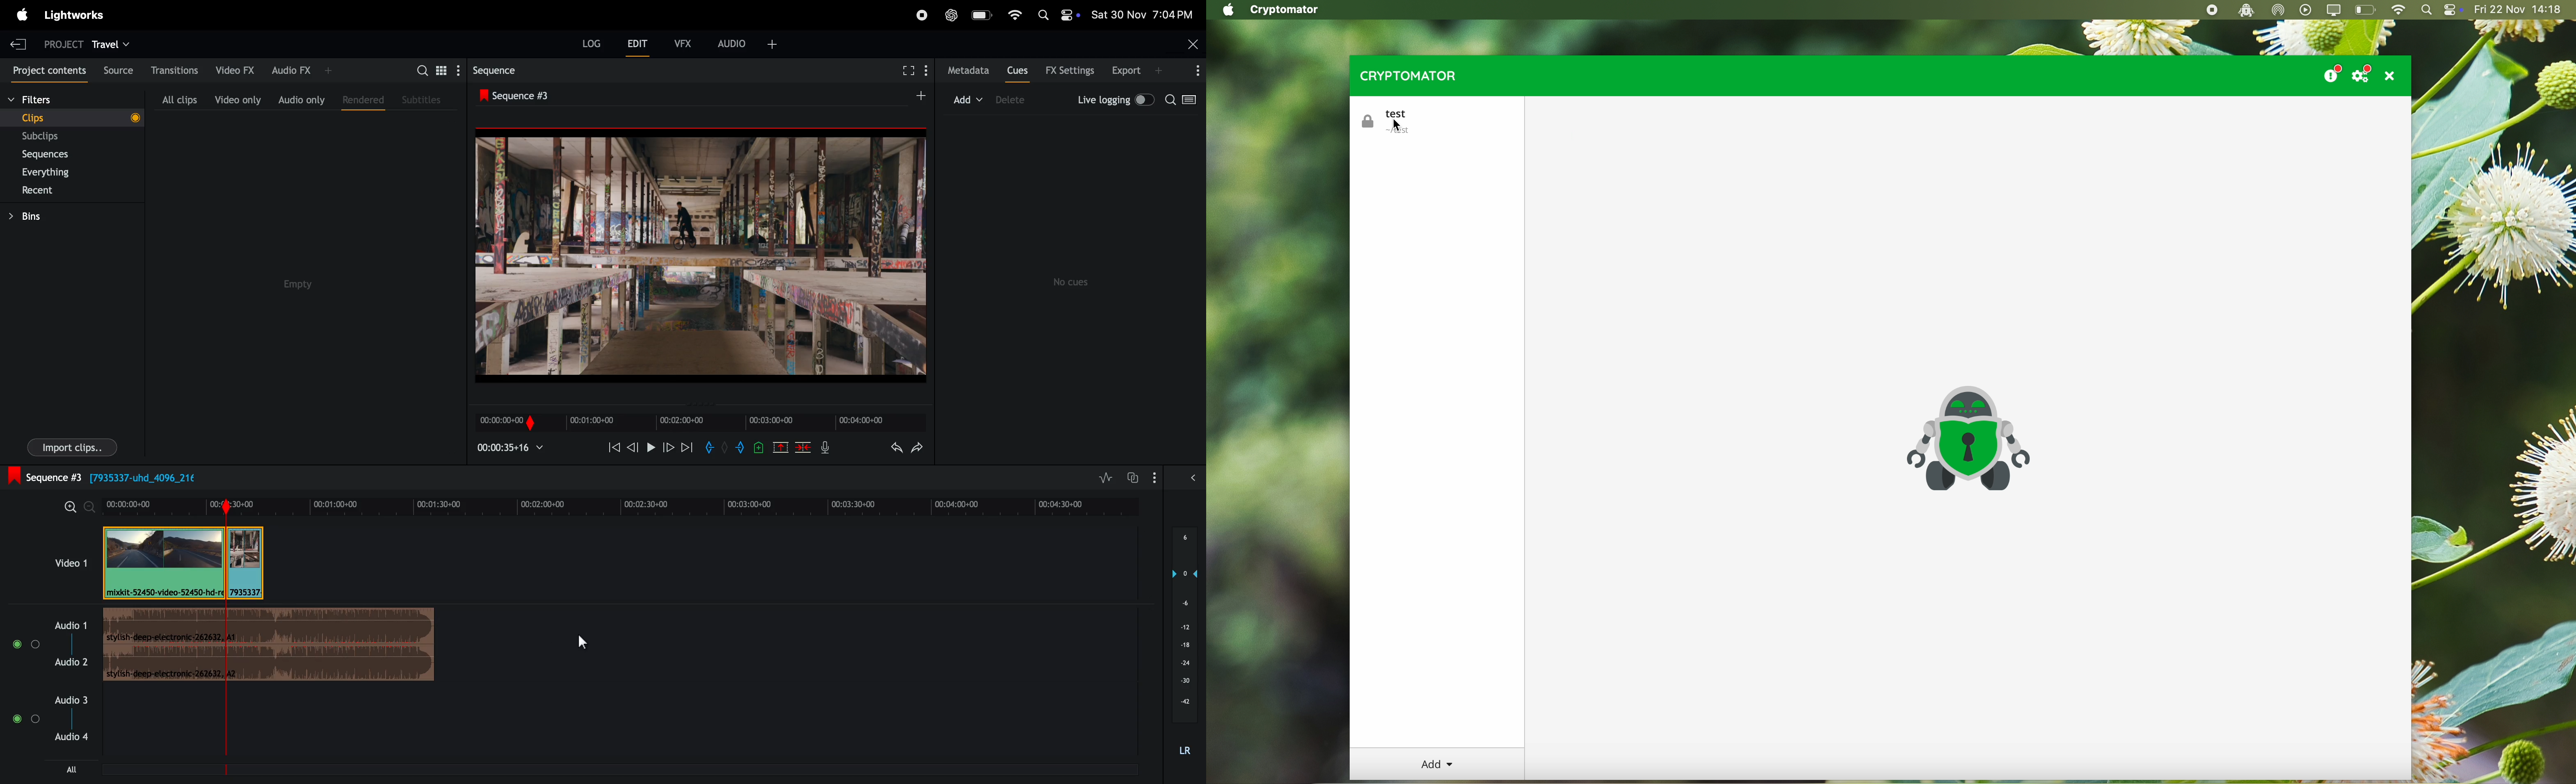  I want to click on previous frame, so click(612, 447).